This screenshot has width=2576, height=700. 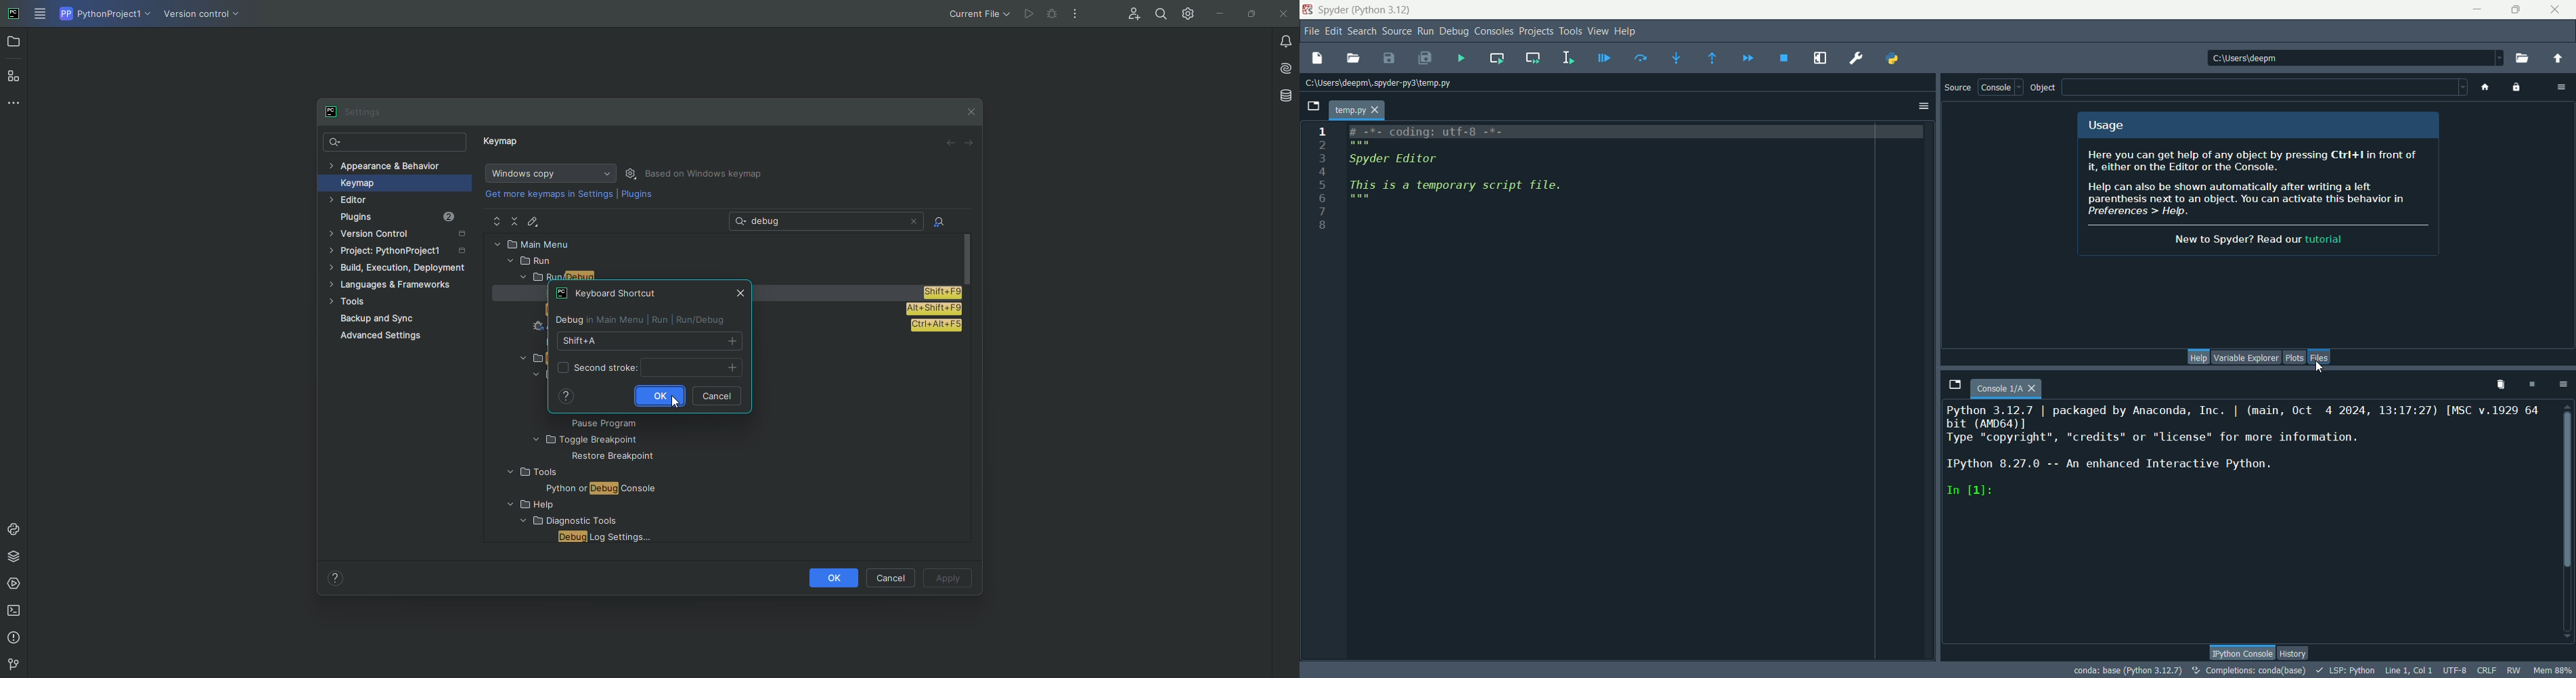 What do you see at coordinates (1319, 60) in the screenshot?
I see `new` at bounding box center [1319, 60].